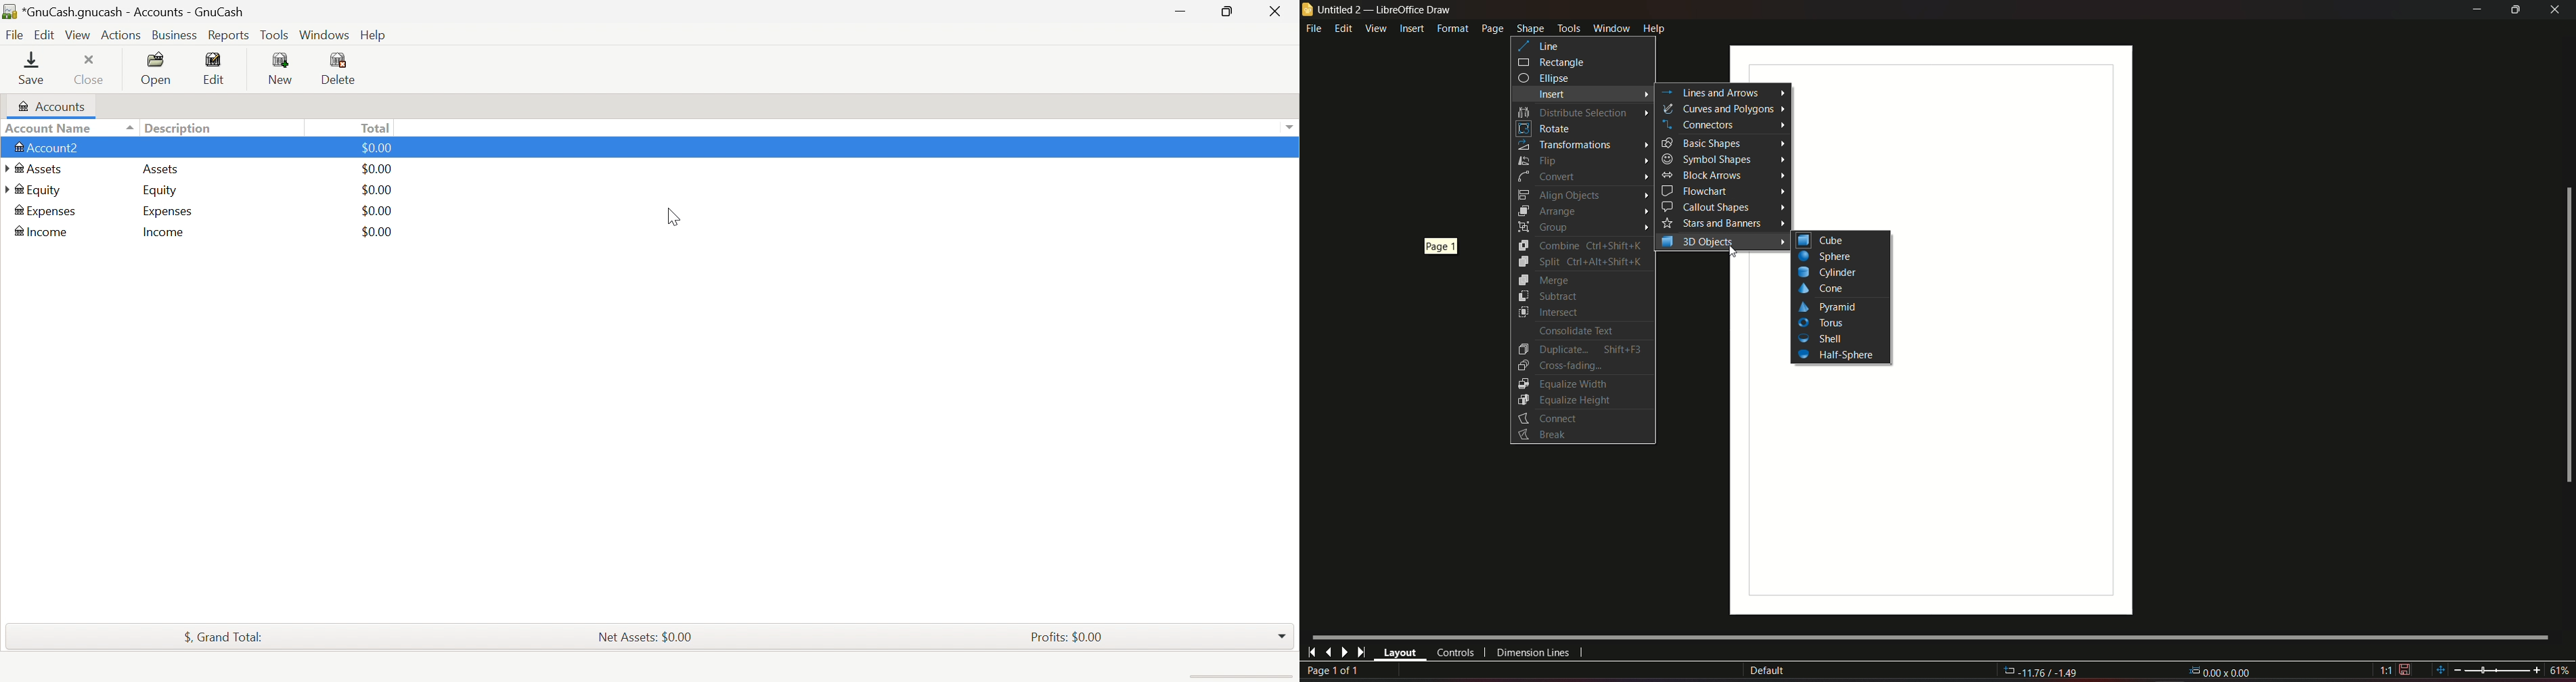 The height and width of the screenshot is (700, 2576). What do you see at coordinates (1645, 161) in the screenshot?
I see `Arrow` at bounding box center [1645, 161].